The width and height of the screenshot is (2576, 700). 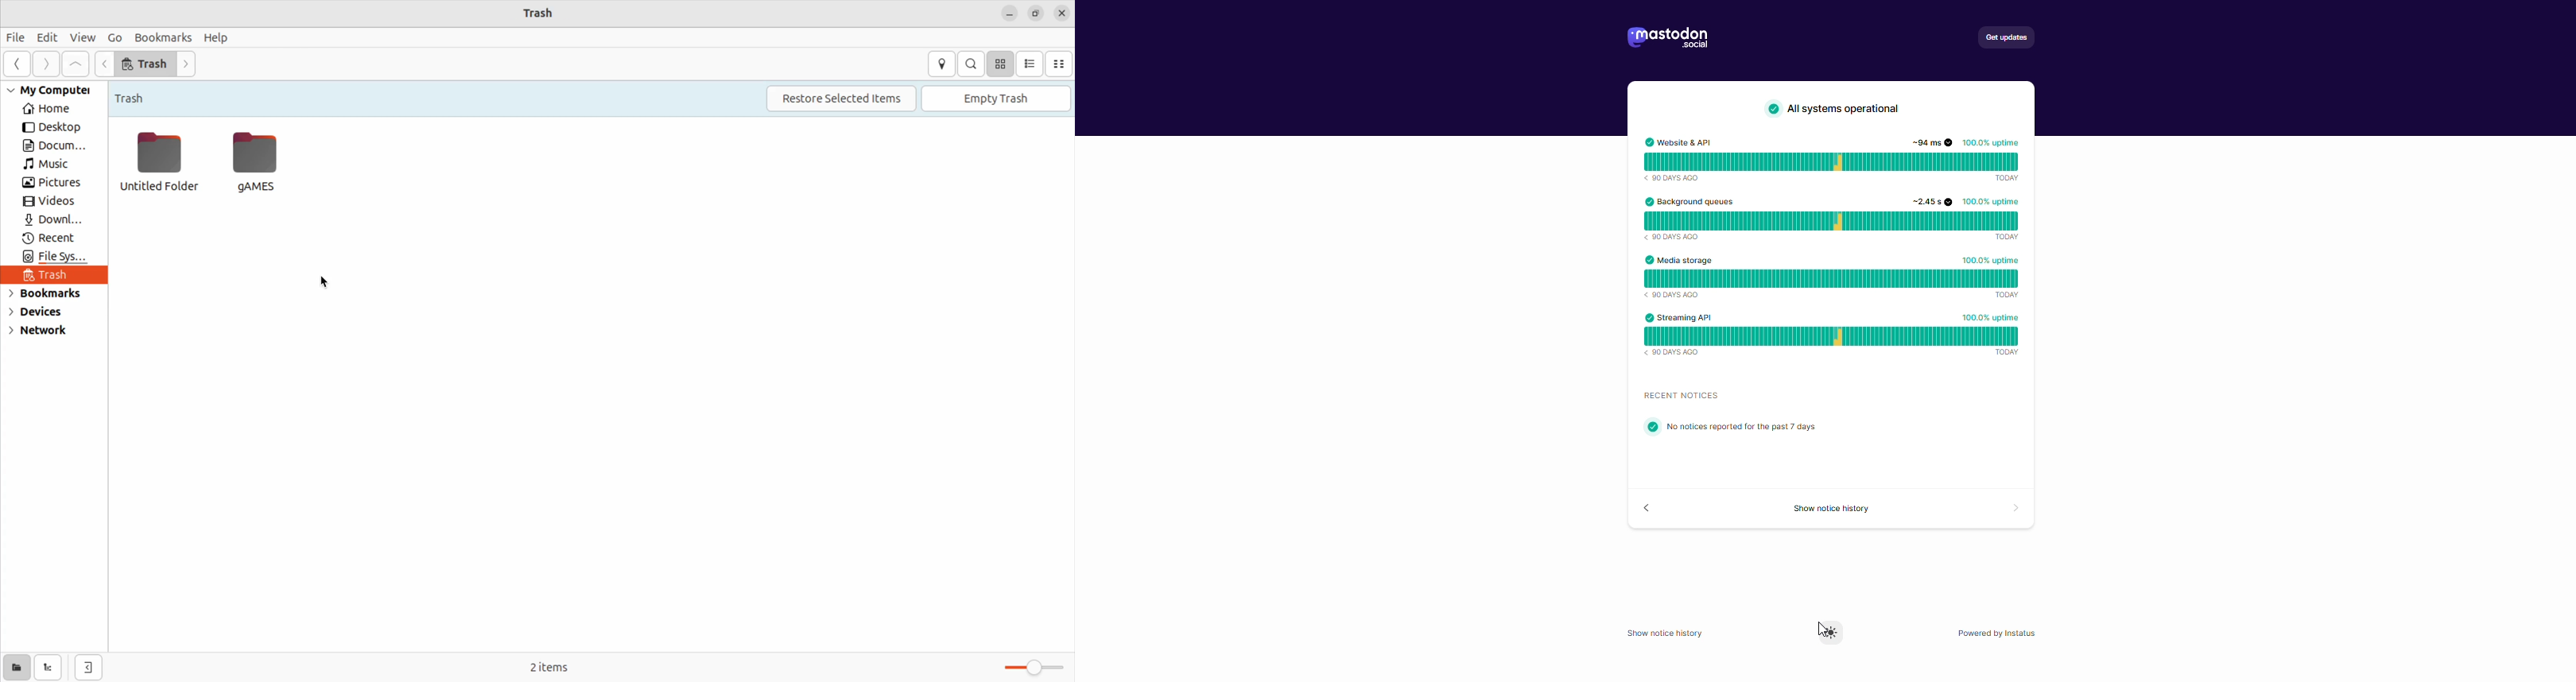 What do you see at coordinates (1834, 217) in the screenshot?
I see `background queues` at bounding box center [1834, 217].